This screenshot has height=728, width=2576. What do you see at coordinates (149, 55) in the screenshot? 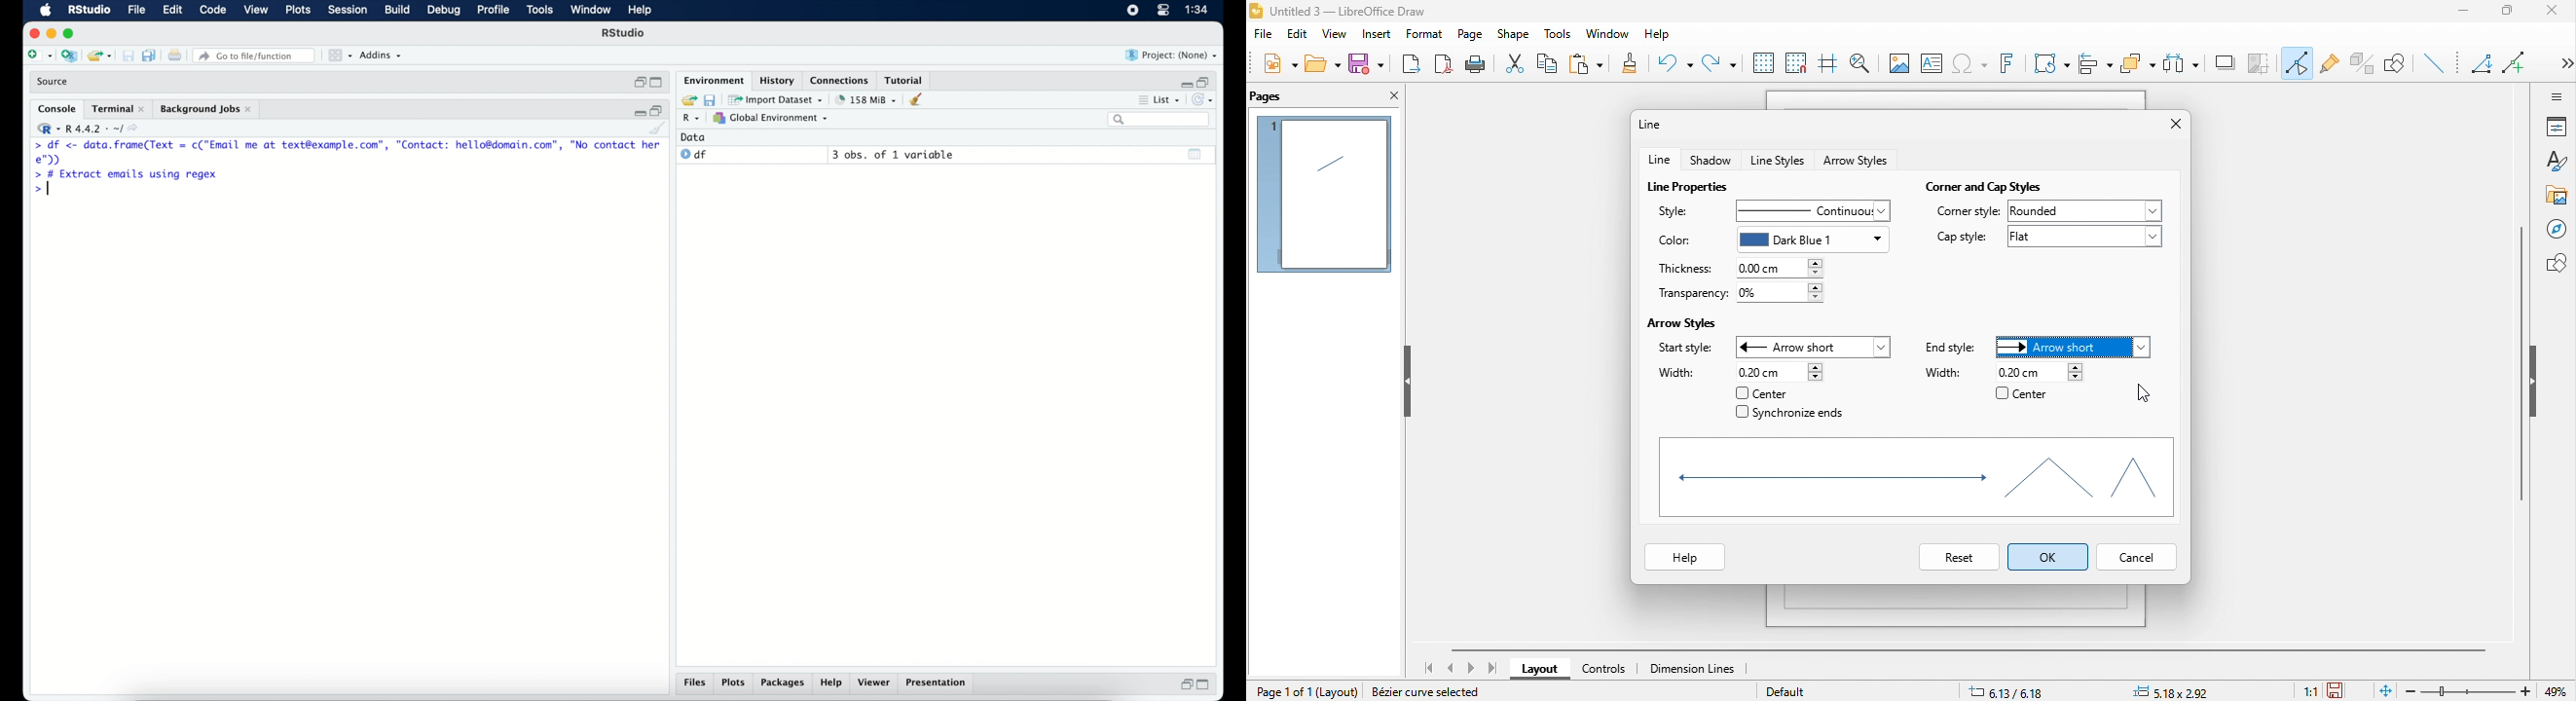
I see `save all documents` at bounding box center [149, 55].